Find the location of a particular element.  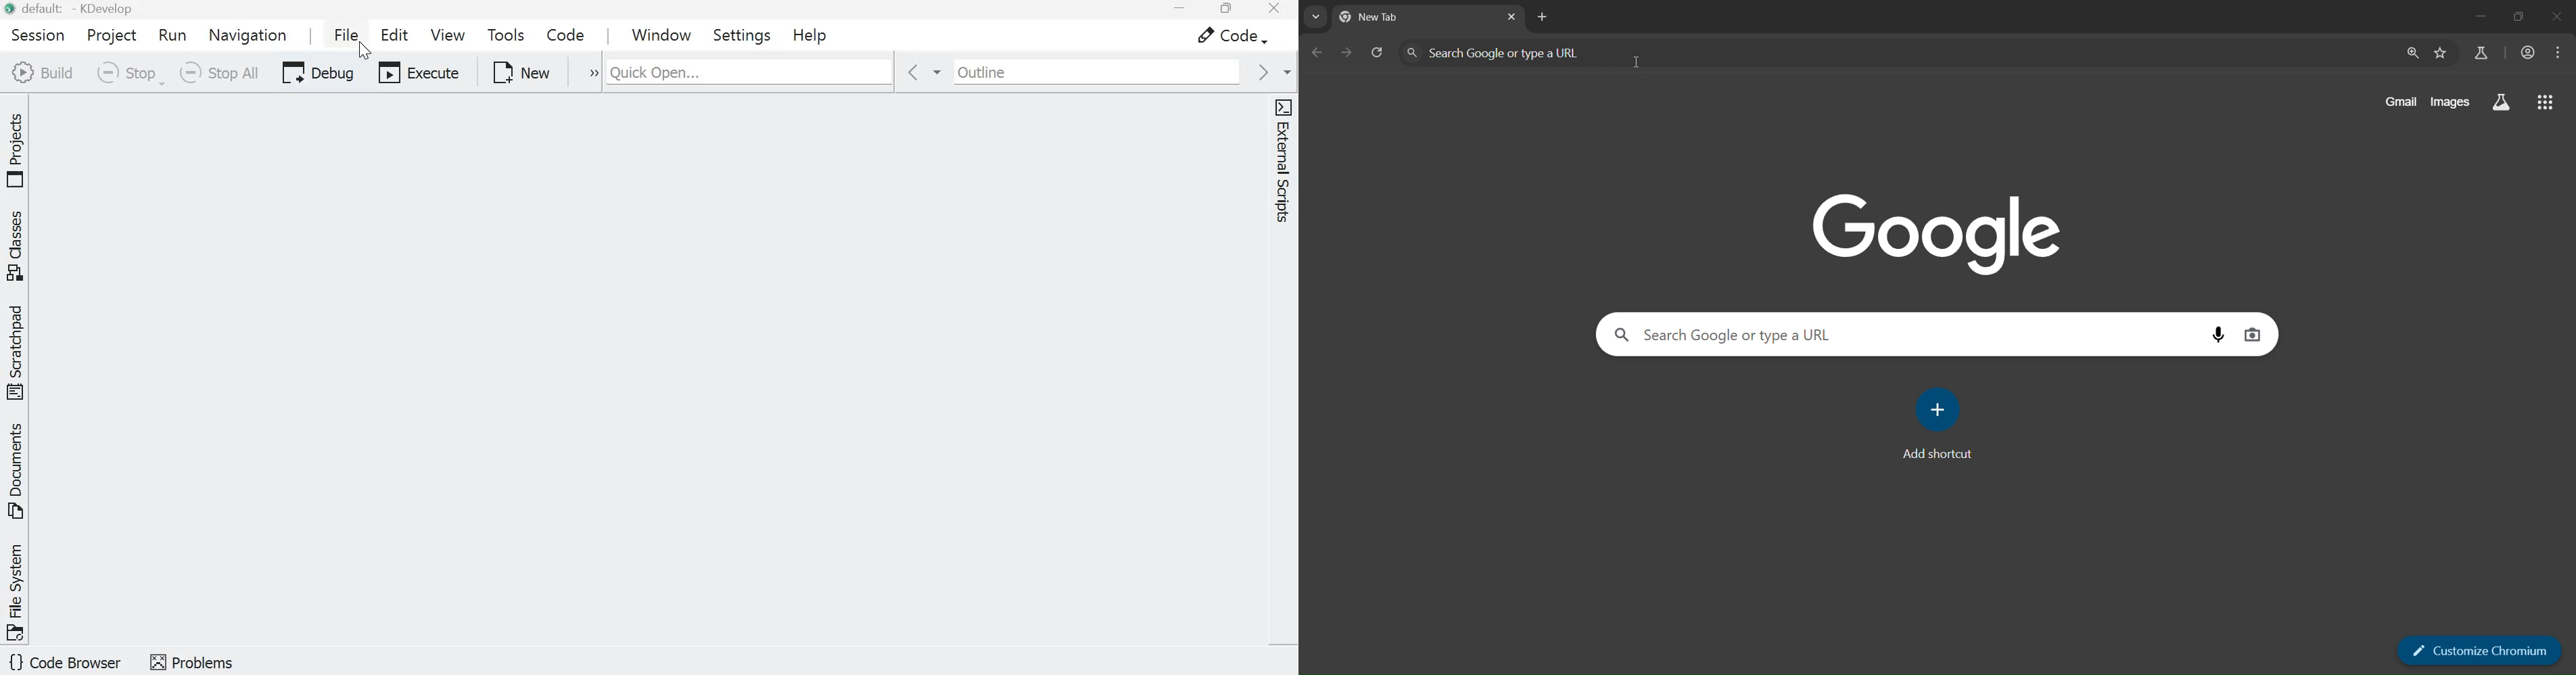

New file is located at coordinates (522, 72).